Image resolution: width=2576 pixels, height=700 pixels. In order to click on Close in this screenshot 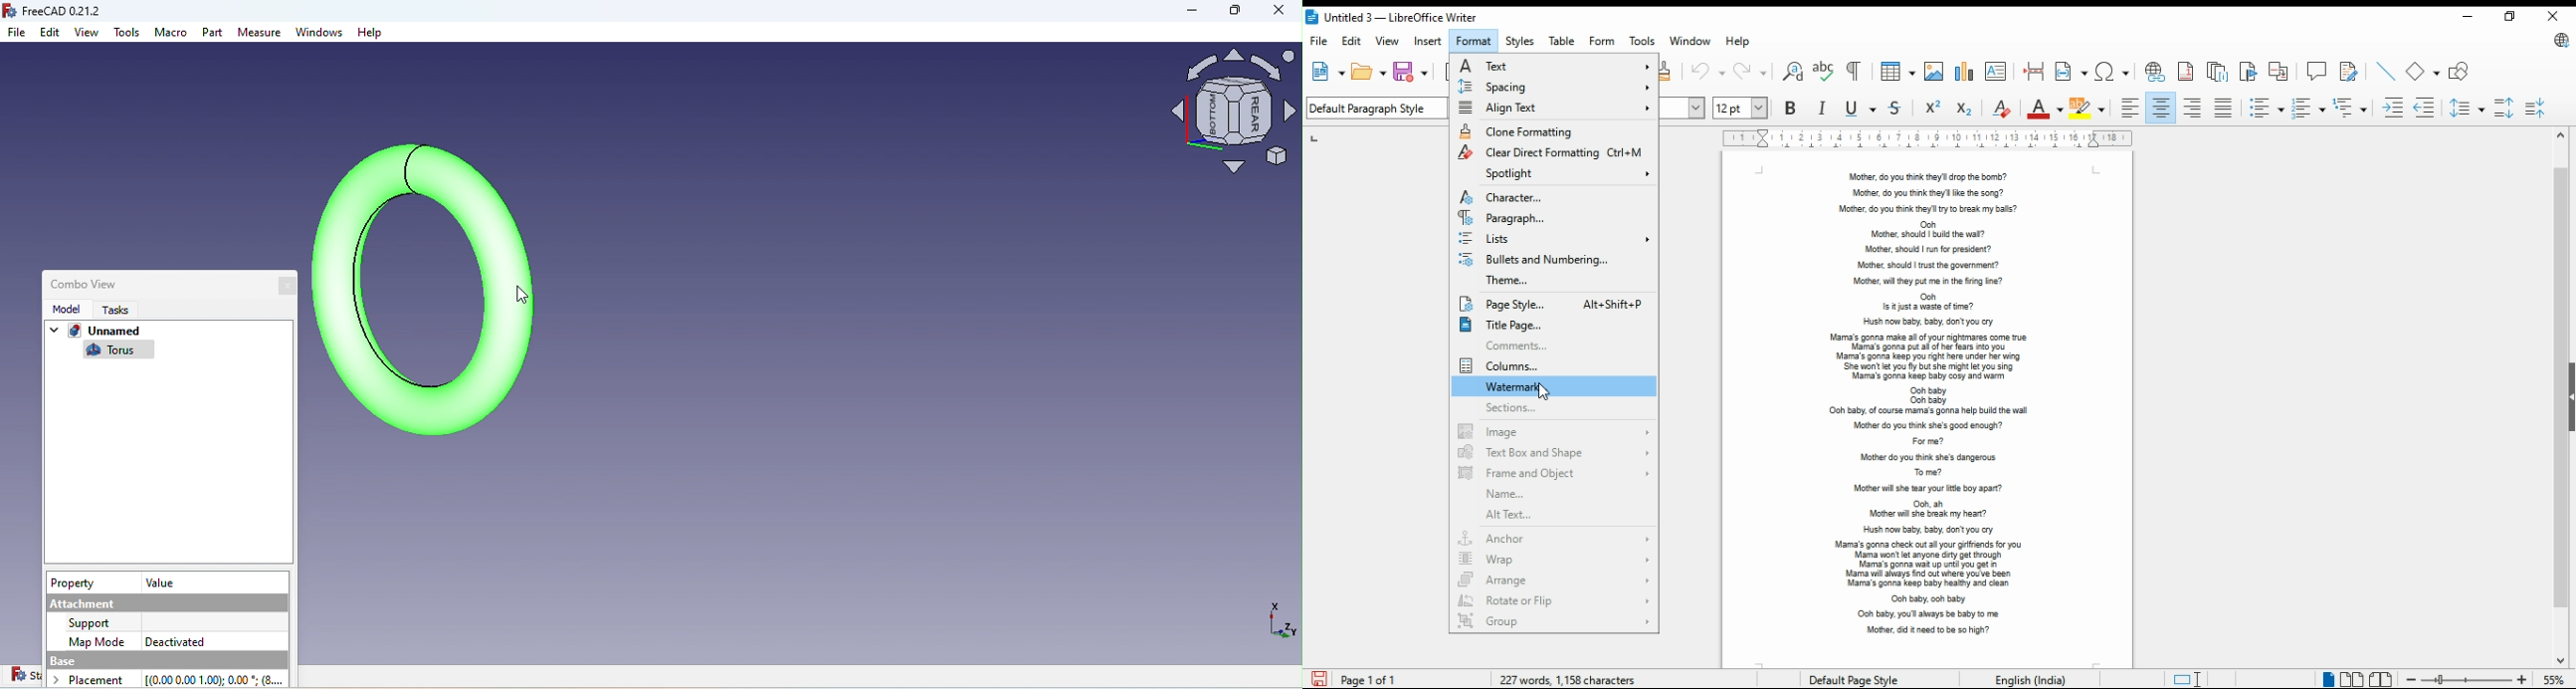, I will do `click(1279, 12)`.